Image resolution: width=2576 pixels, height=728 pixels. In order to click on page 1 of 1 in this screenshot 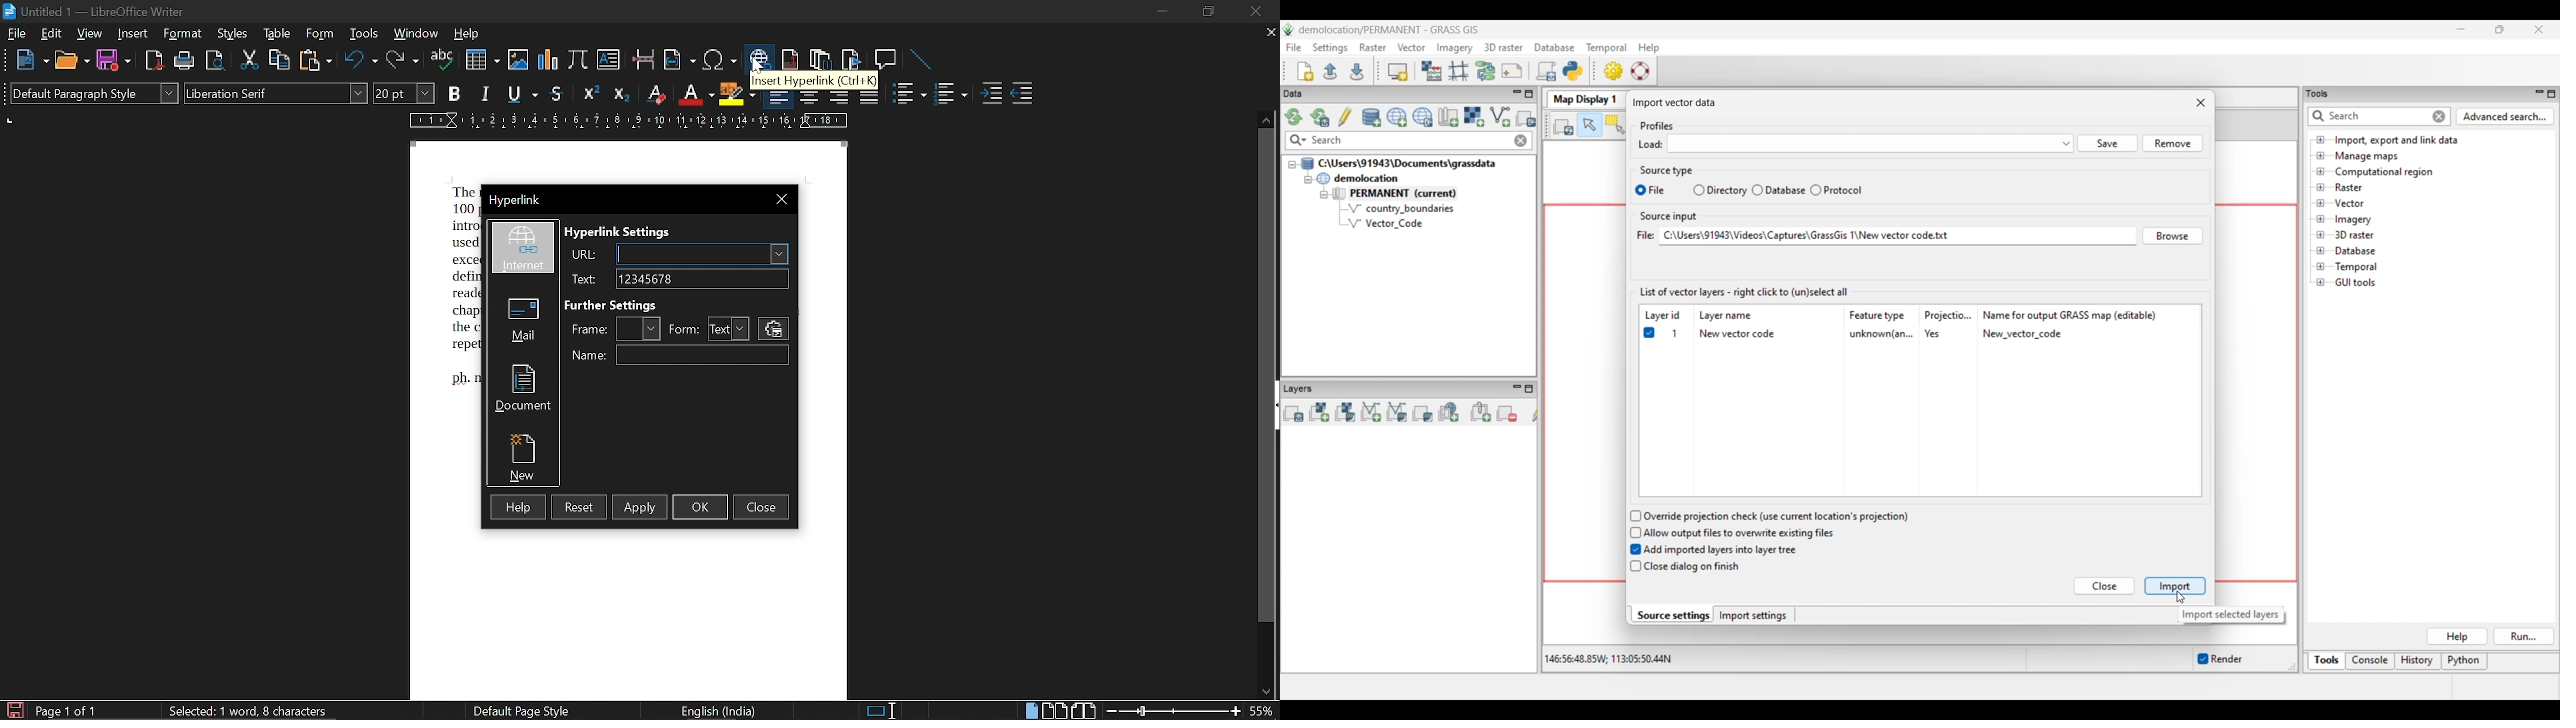, I will do `click(67, 712)`.